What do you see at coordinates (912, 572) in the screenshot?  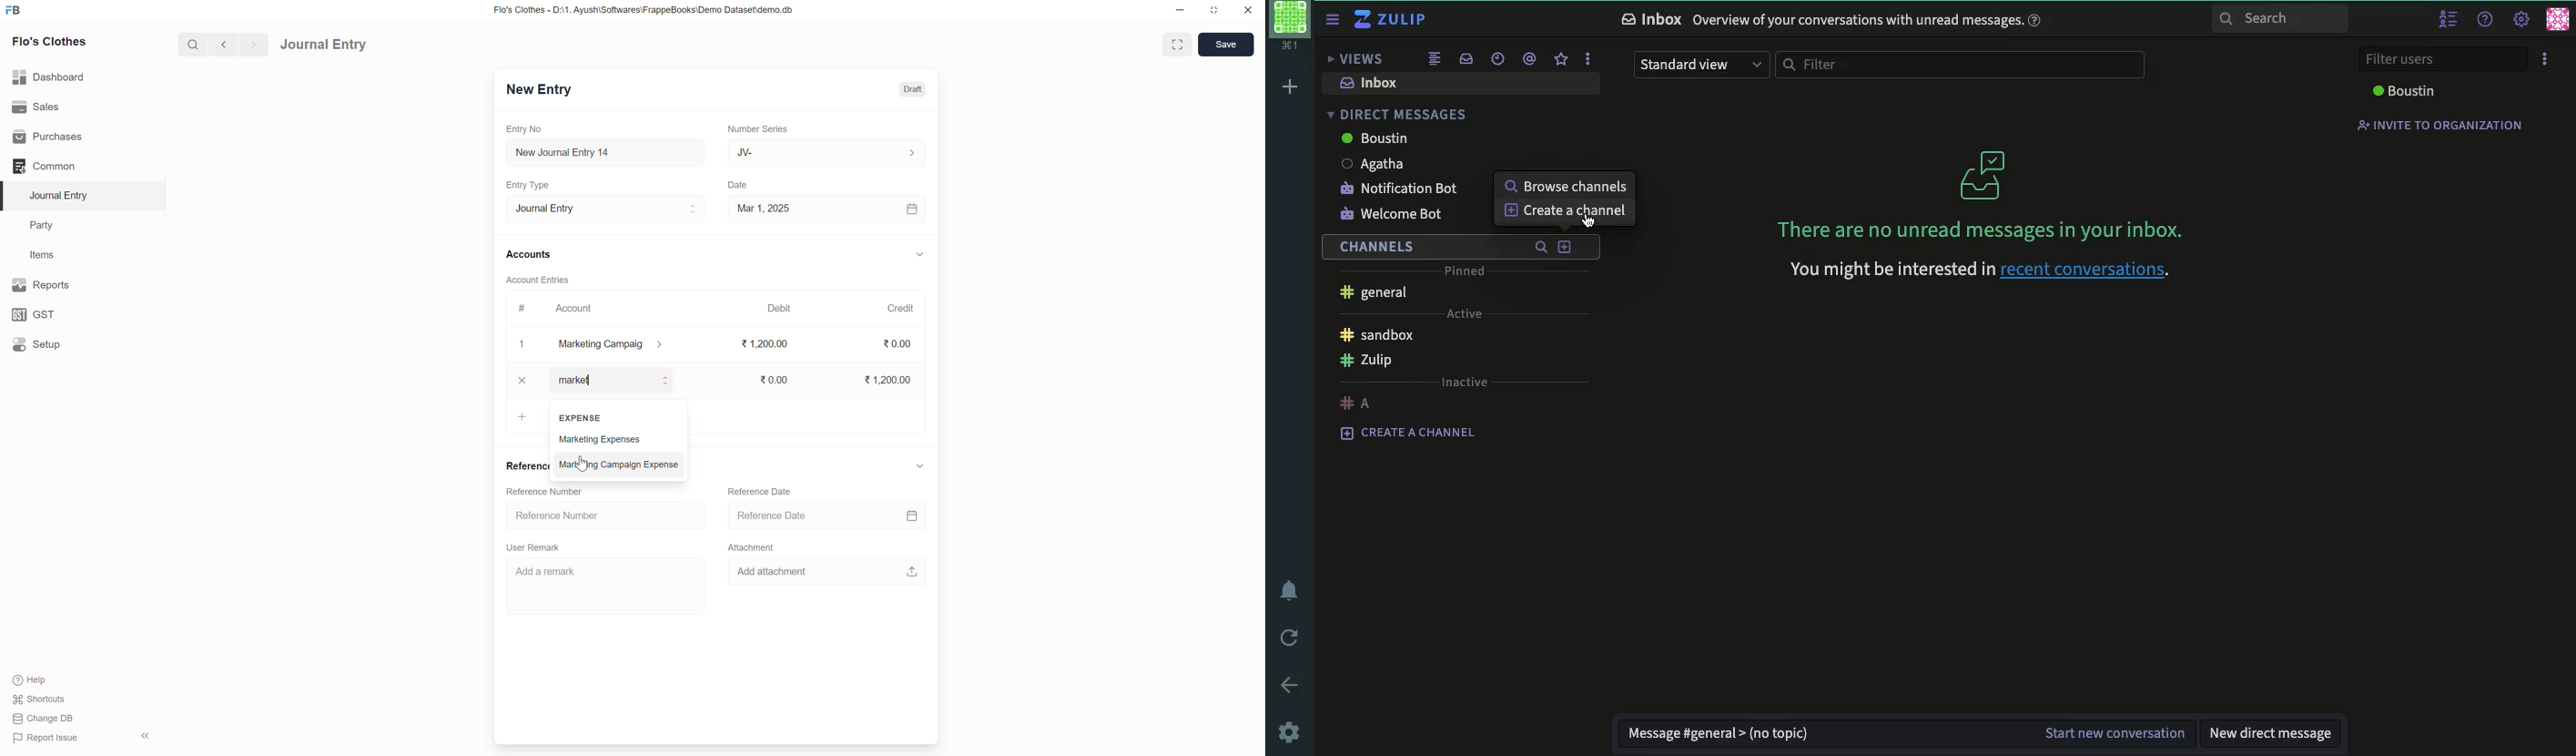 I see `upload` at bounding box center [912, 572].